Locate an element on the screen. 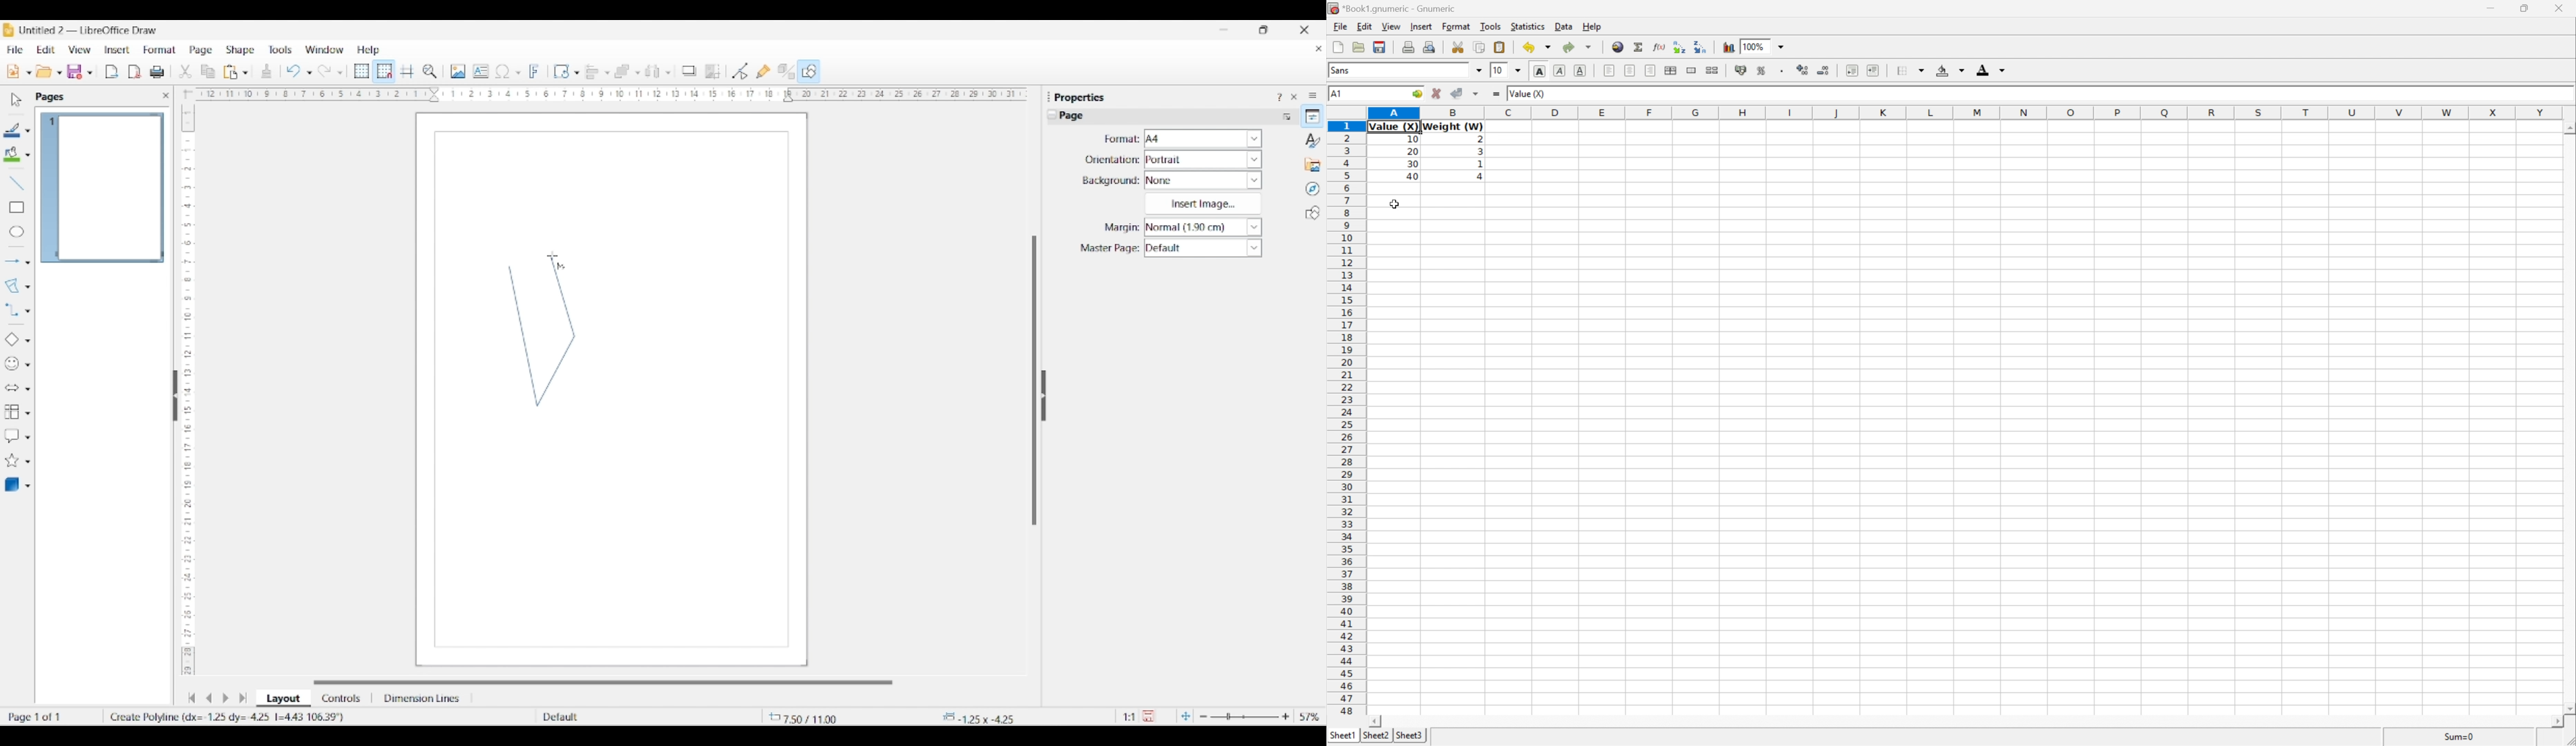  Float properties panel is located at coordinates (1049, 97).